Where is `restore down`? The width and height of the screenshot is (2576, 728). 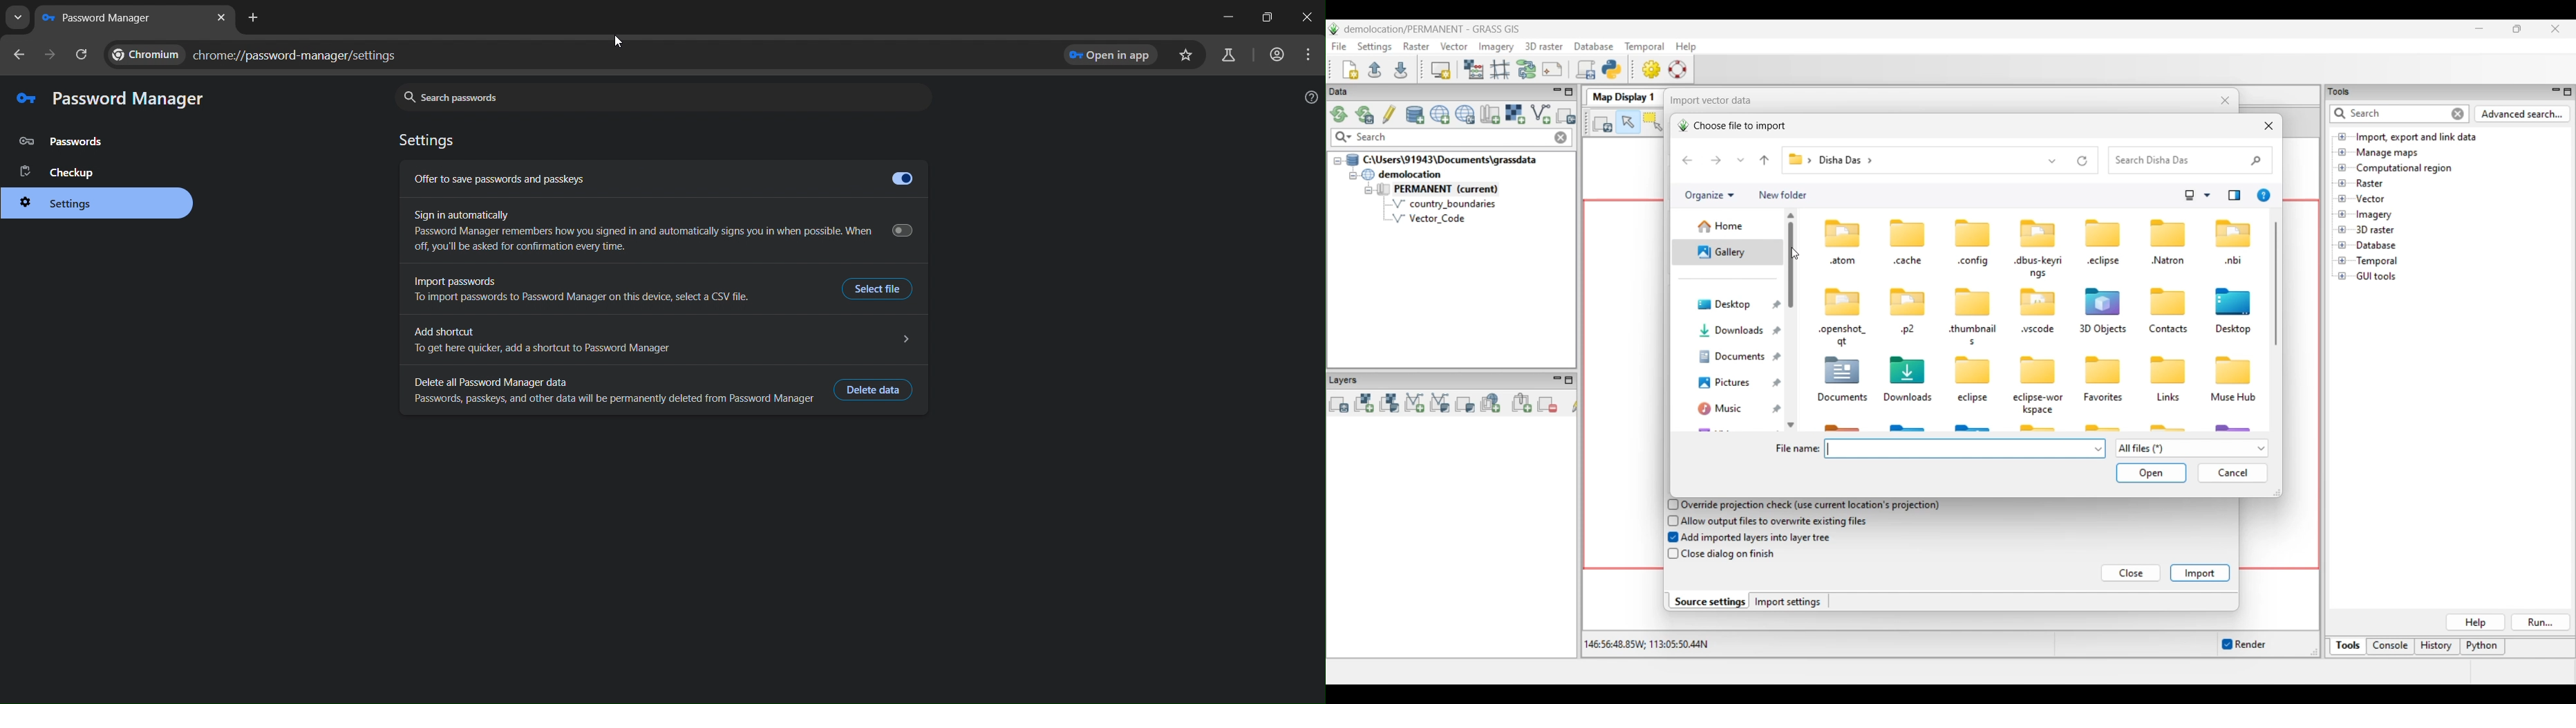 restore down is located at coordinates (1266, 17).